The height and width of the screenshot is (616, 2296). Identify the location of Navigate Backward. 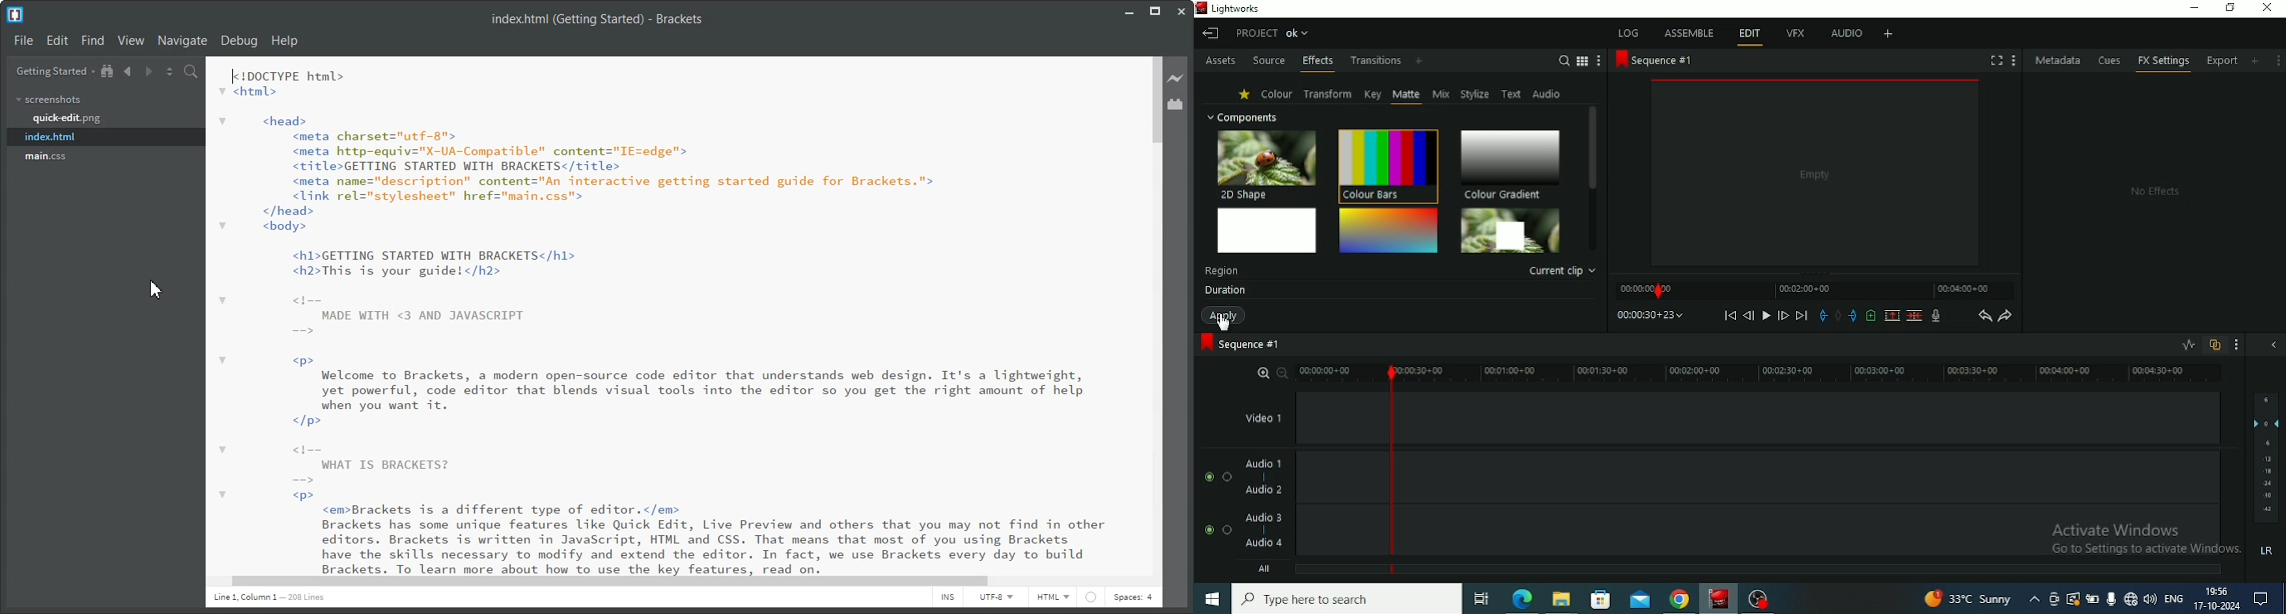
(129, 71).